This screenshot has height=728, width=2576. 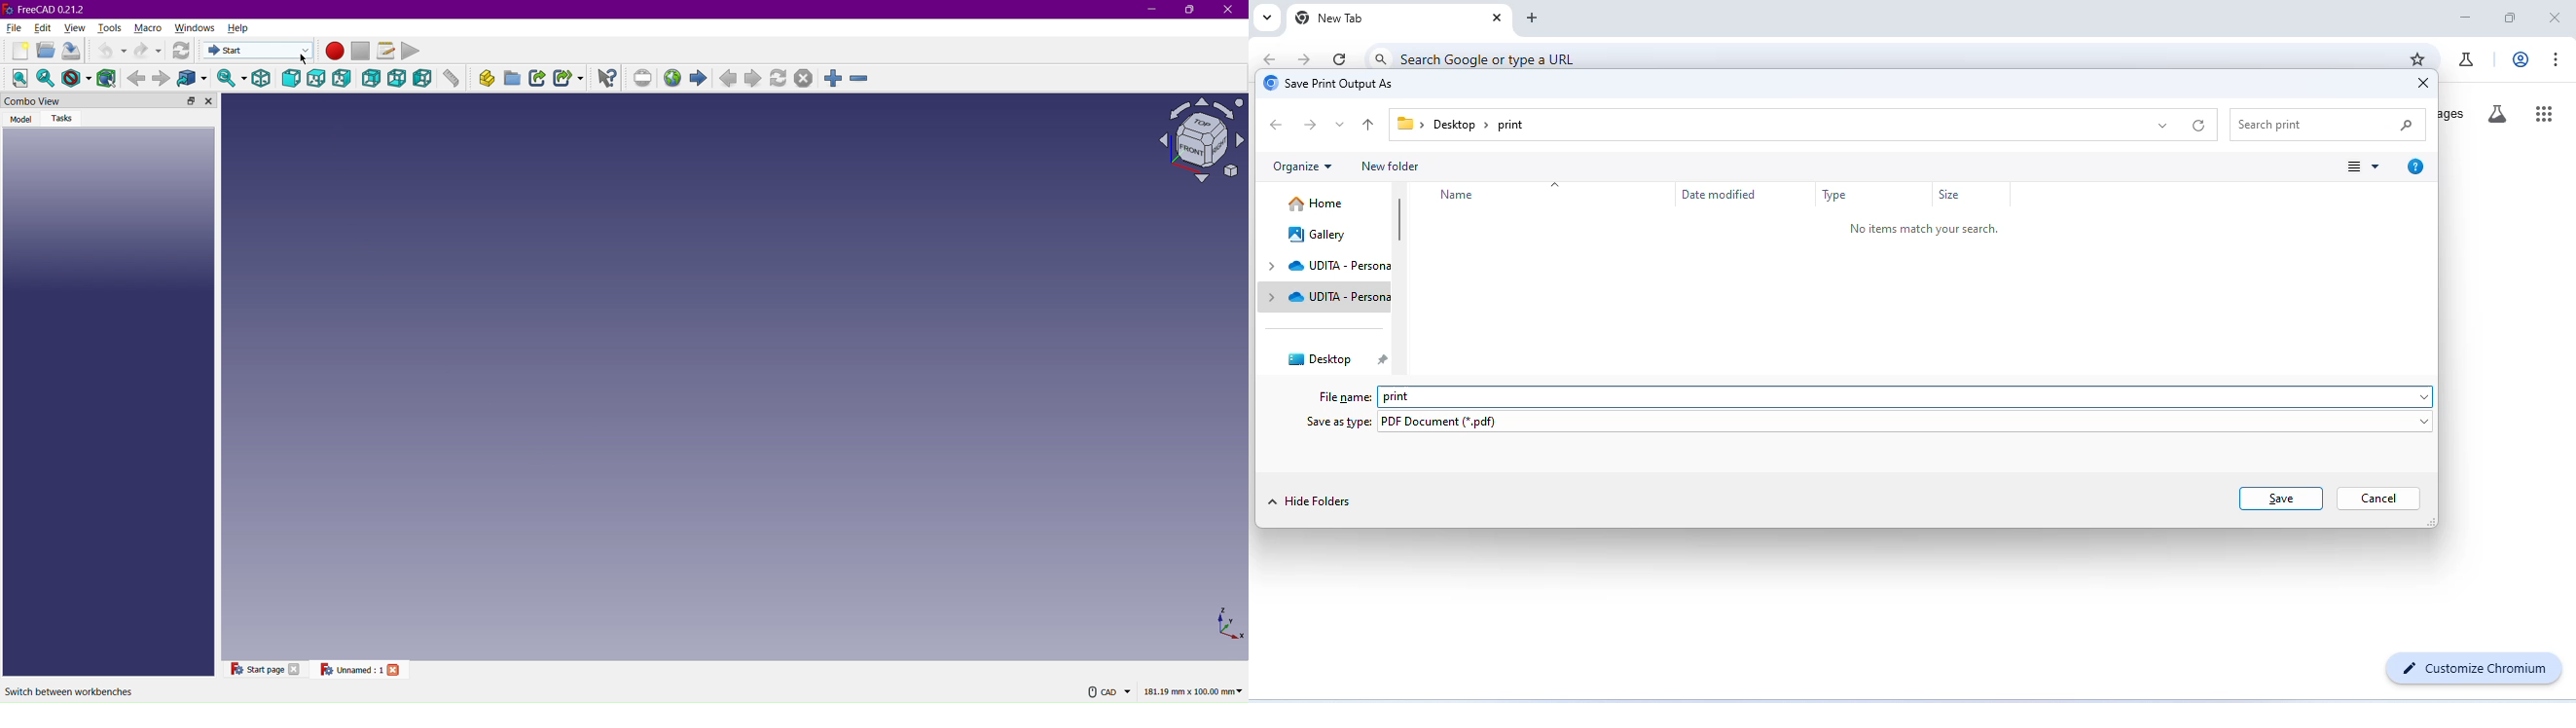 I want to click on minimize, so click(x=2465, y=18).